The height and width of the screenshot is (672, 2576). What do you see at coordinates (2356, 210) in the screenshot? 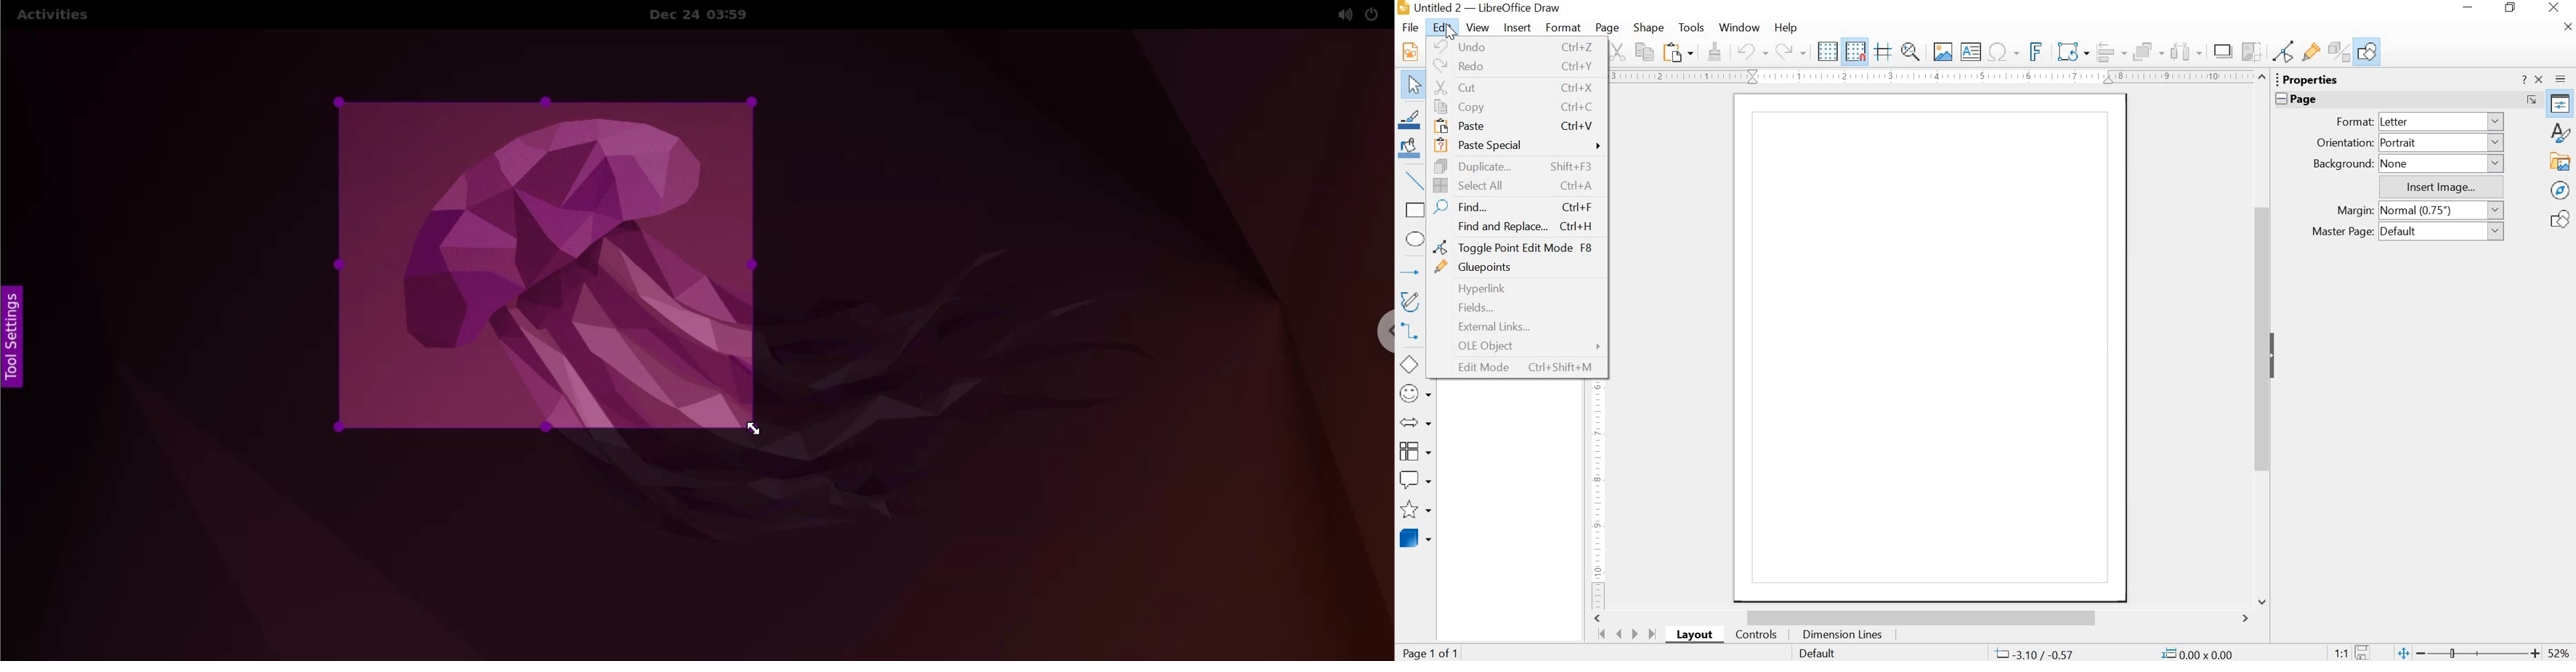
I see `Margin` at bounding box center [2356, 210].